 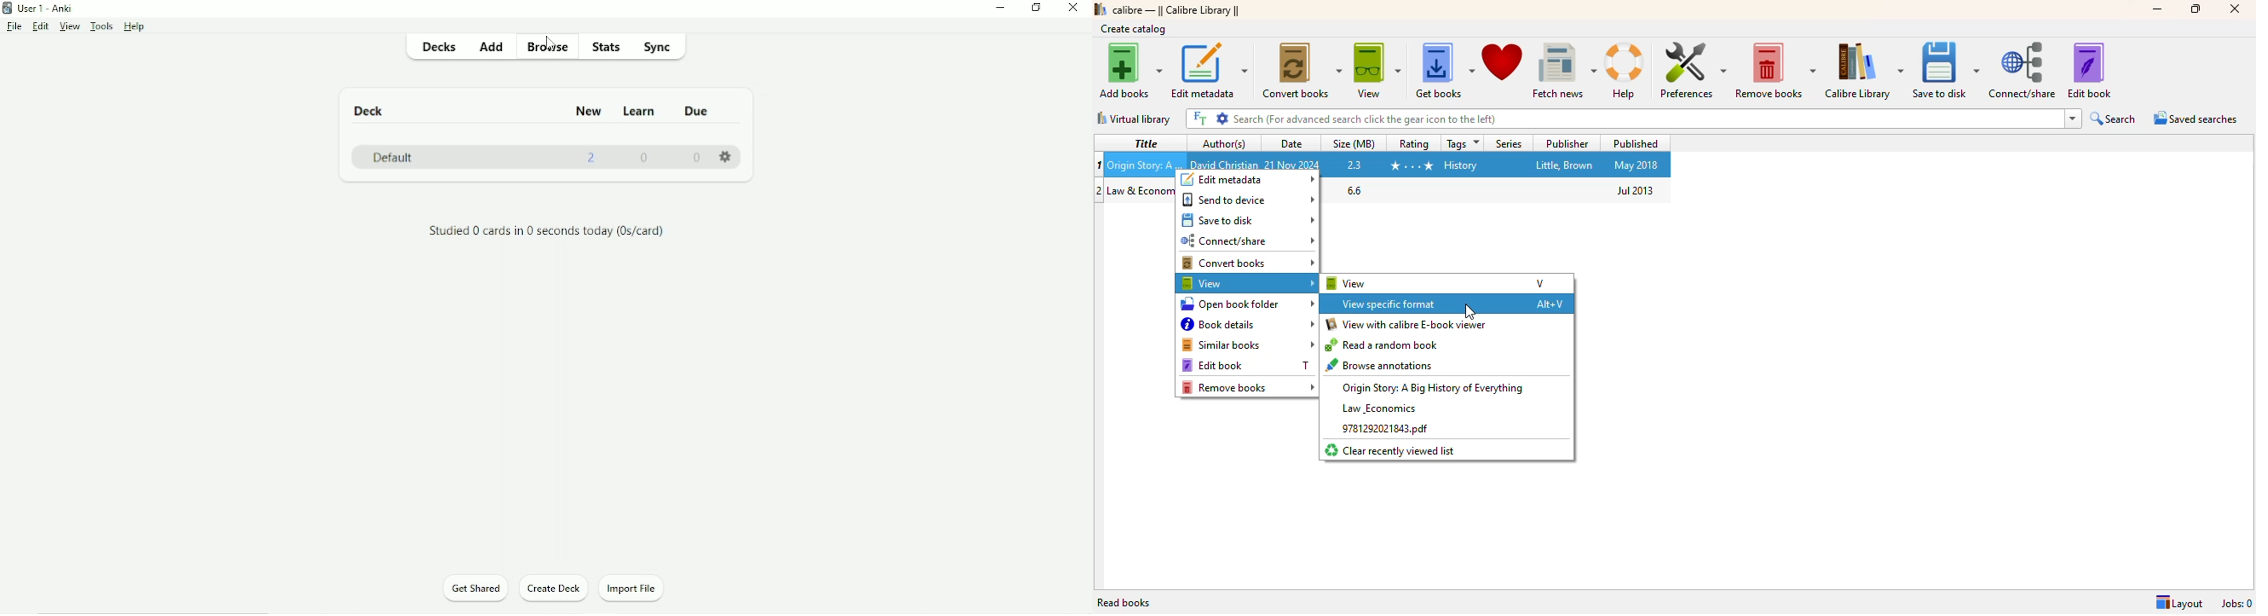 I want to click on series, so click(x=1507, y=143).